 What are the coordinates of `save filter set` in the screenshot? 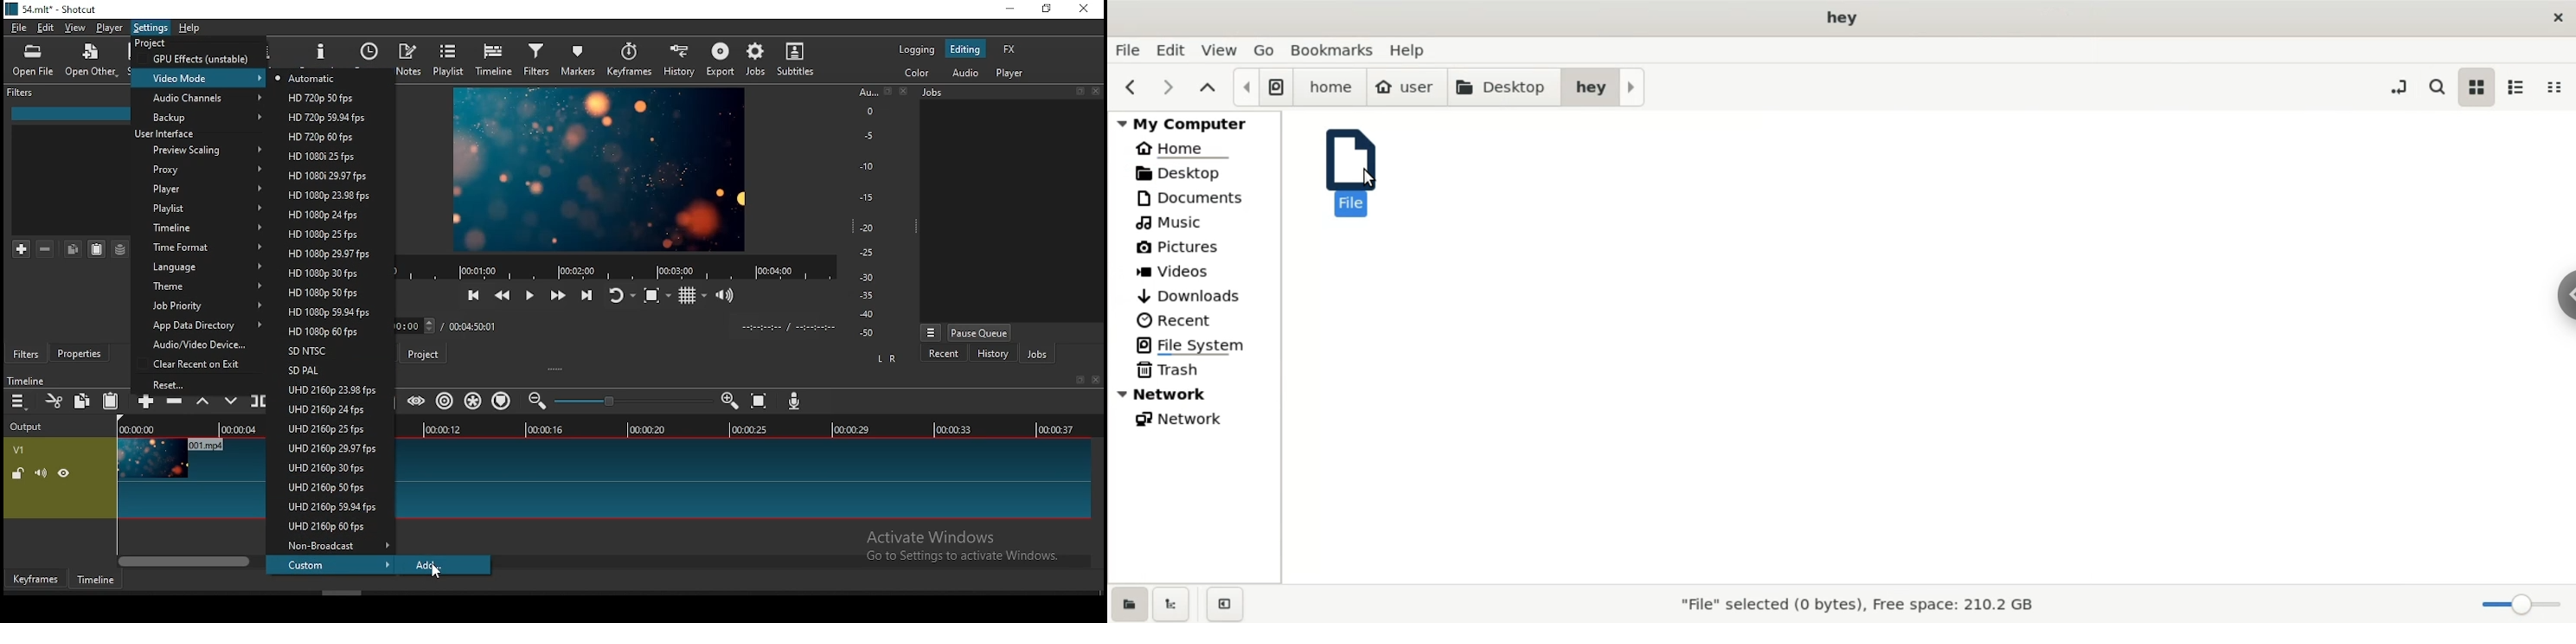 It's located at (120, 249).